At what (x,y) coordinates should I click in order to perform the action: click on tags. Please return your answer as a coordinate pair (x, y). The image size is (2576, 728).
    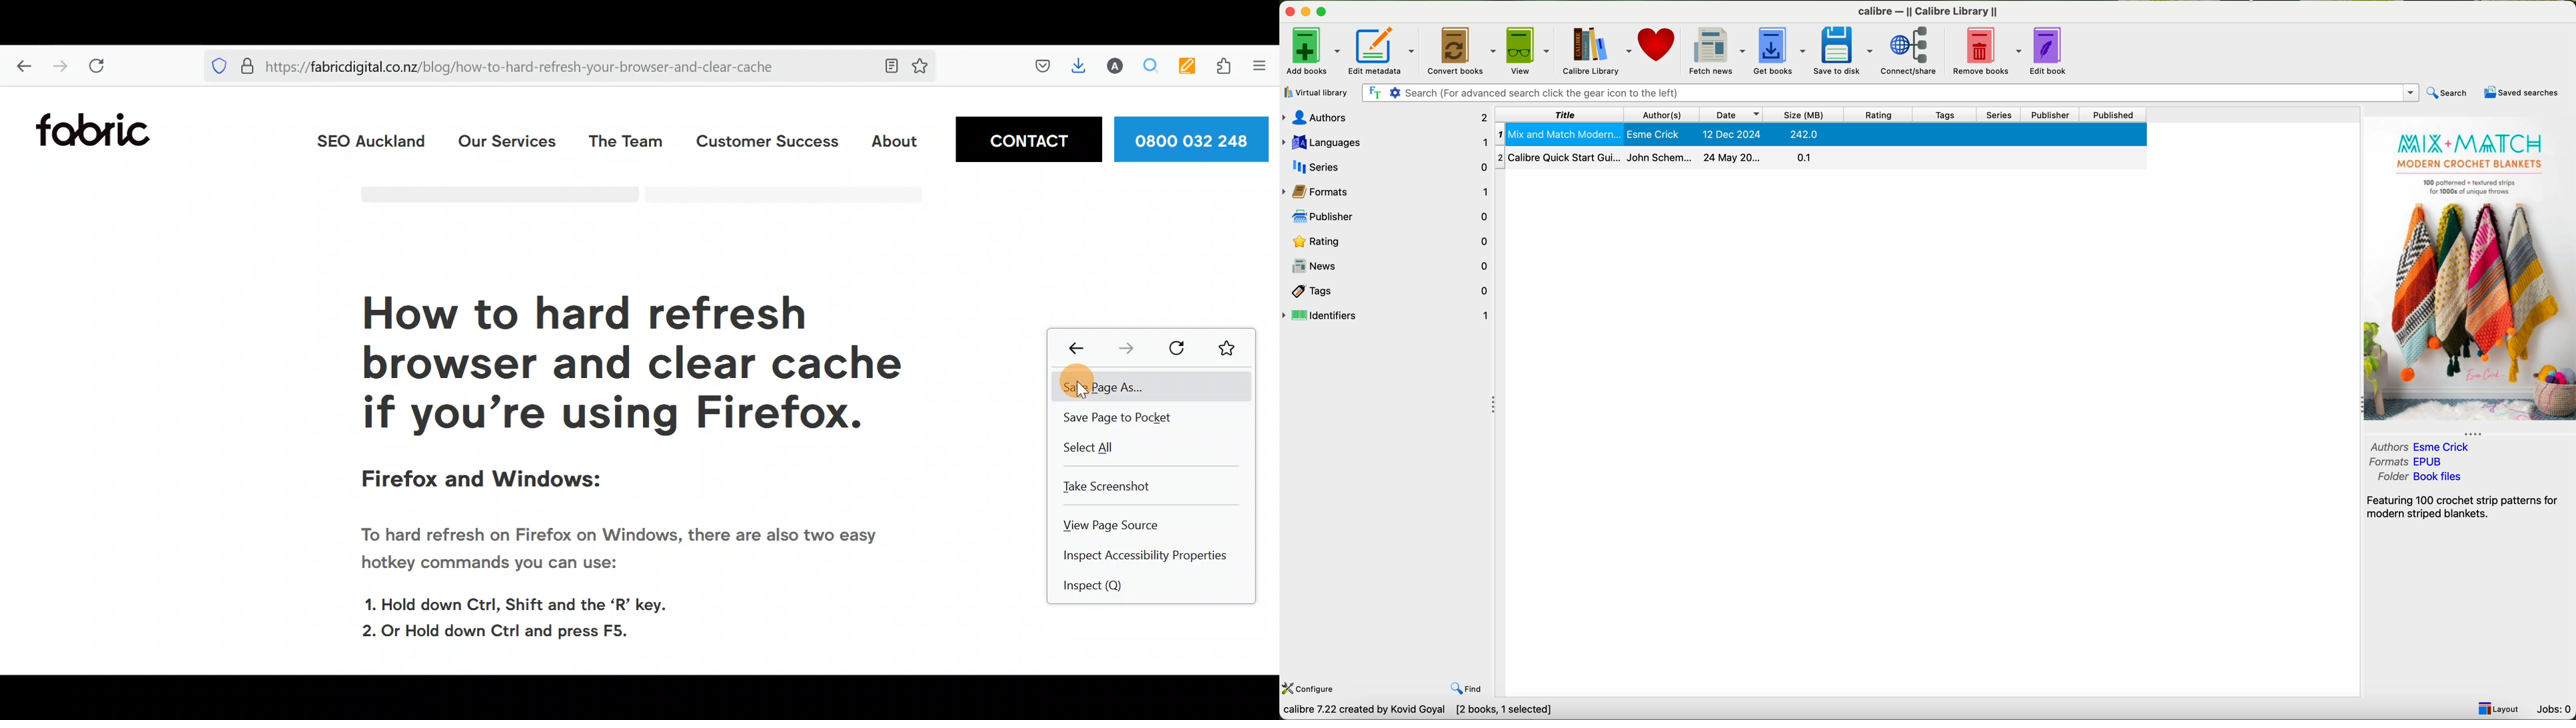
    Looking at the image, I should click on (1386, 290).